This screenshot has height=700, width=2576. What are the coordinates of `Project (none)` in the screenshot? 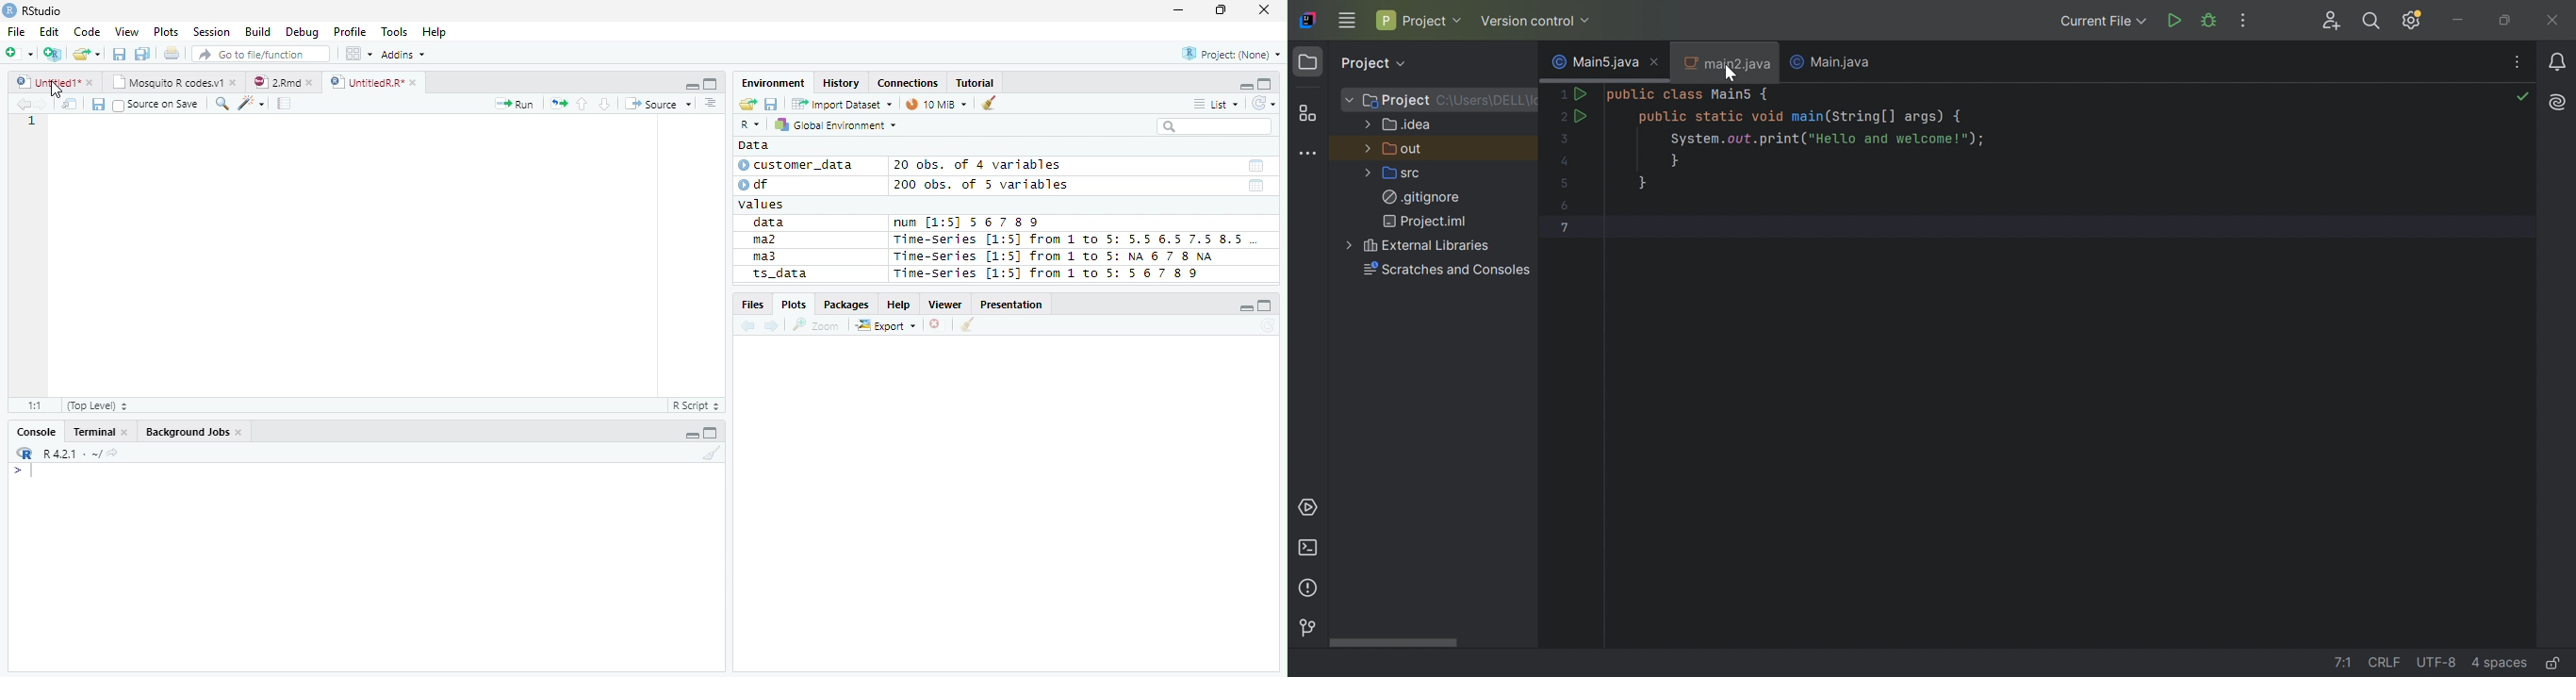 It's located at (1234, 52).